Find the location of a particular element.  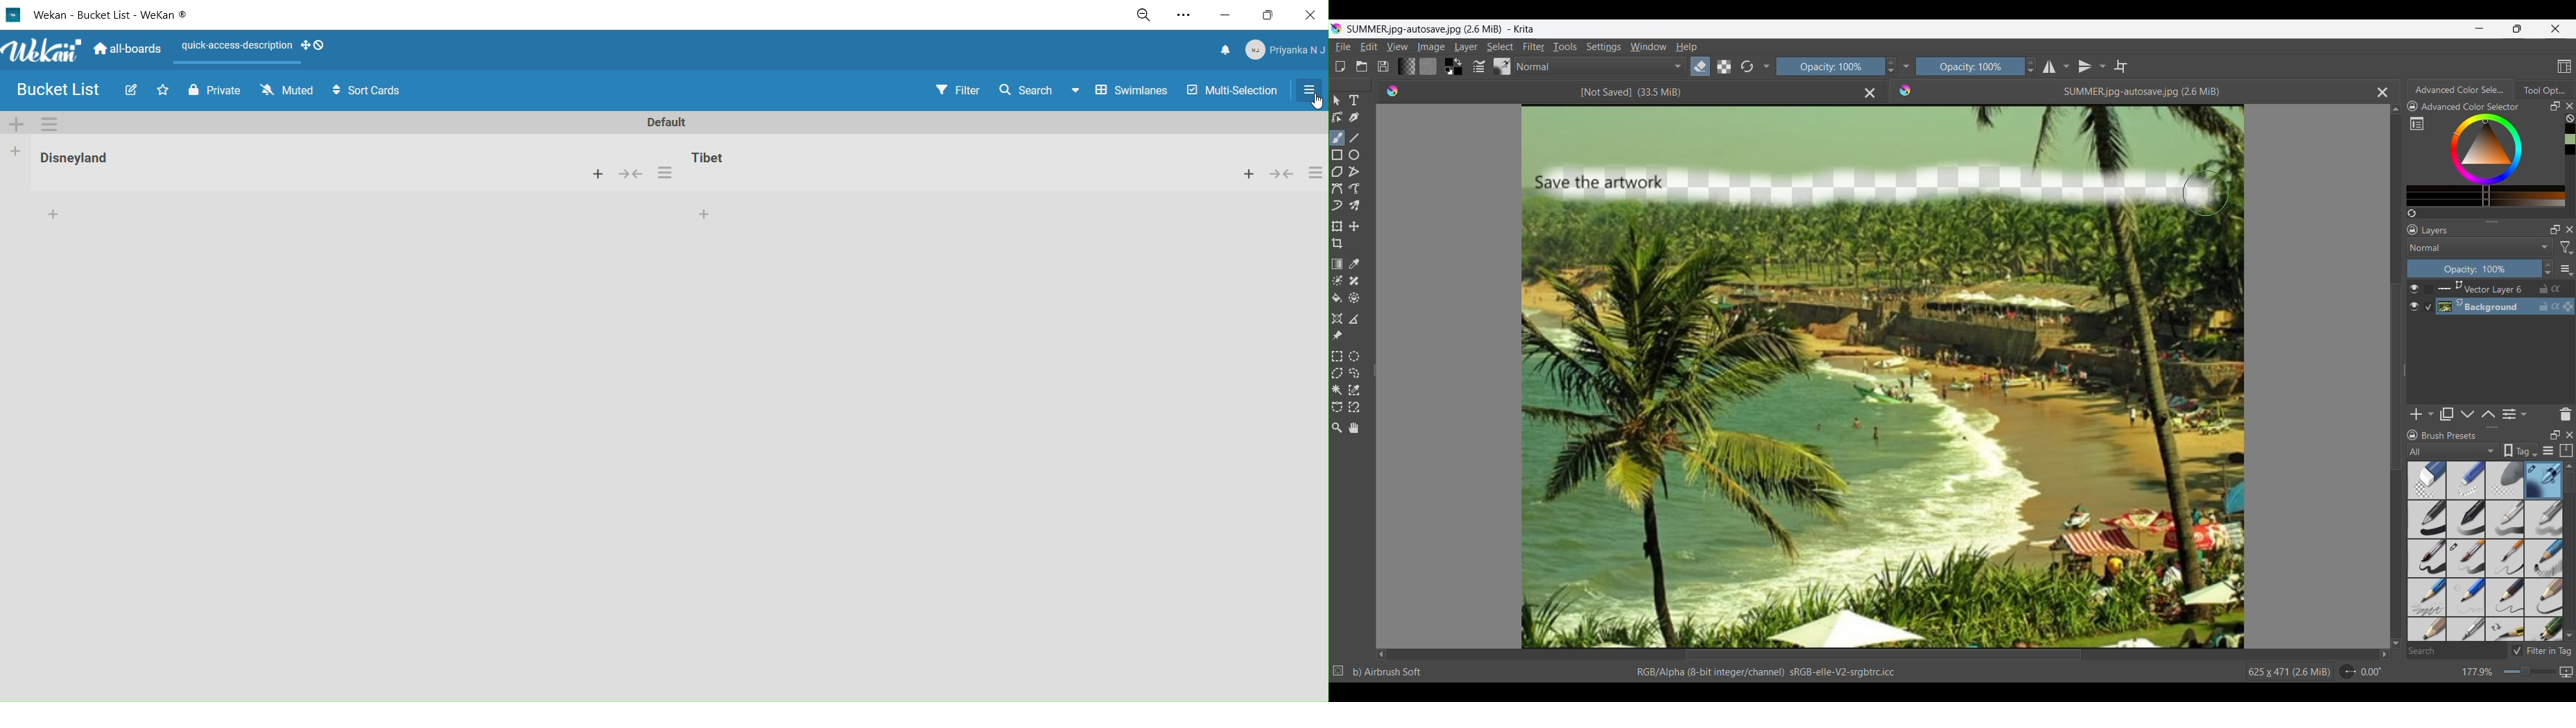

625 x 471 (2.6 MiB) is located at coordinates (2287, 672).